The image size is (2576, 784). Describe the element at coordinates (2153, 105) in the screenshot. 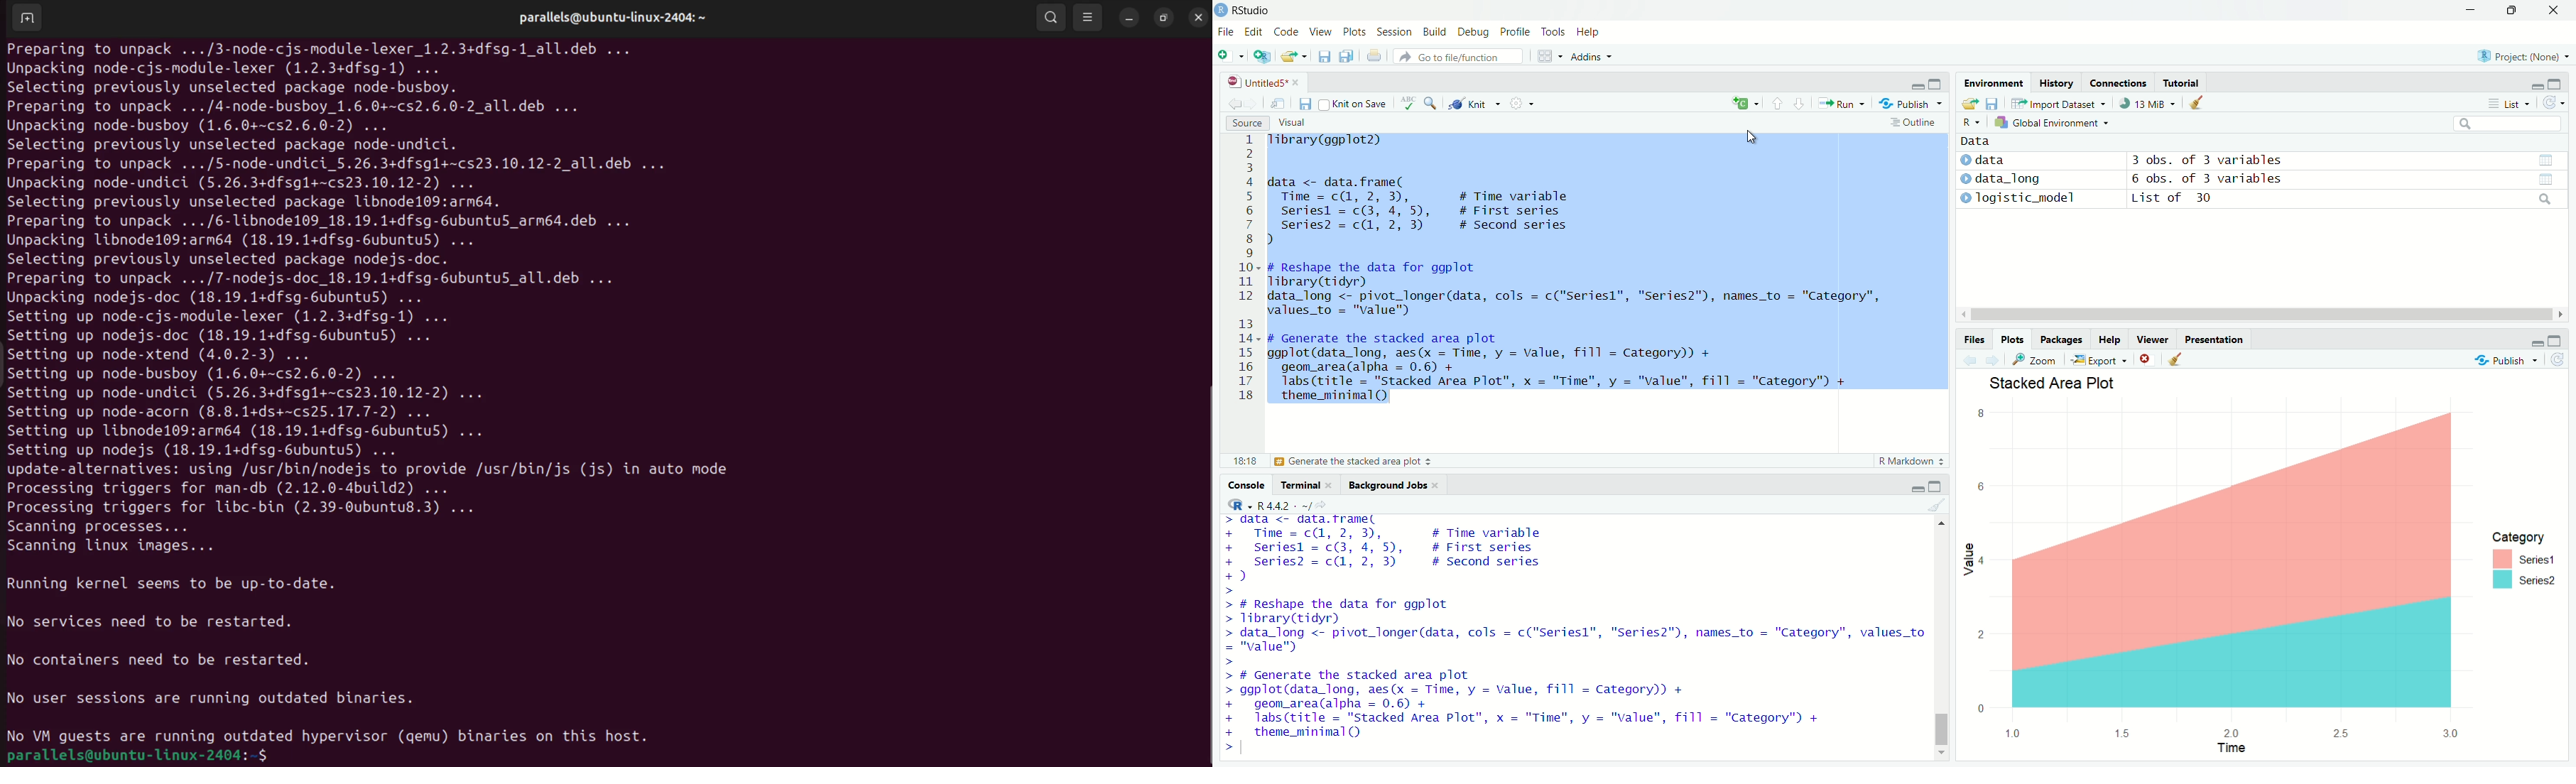

I see `13 MiB +` at that location.